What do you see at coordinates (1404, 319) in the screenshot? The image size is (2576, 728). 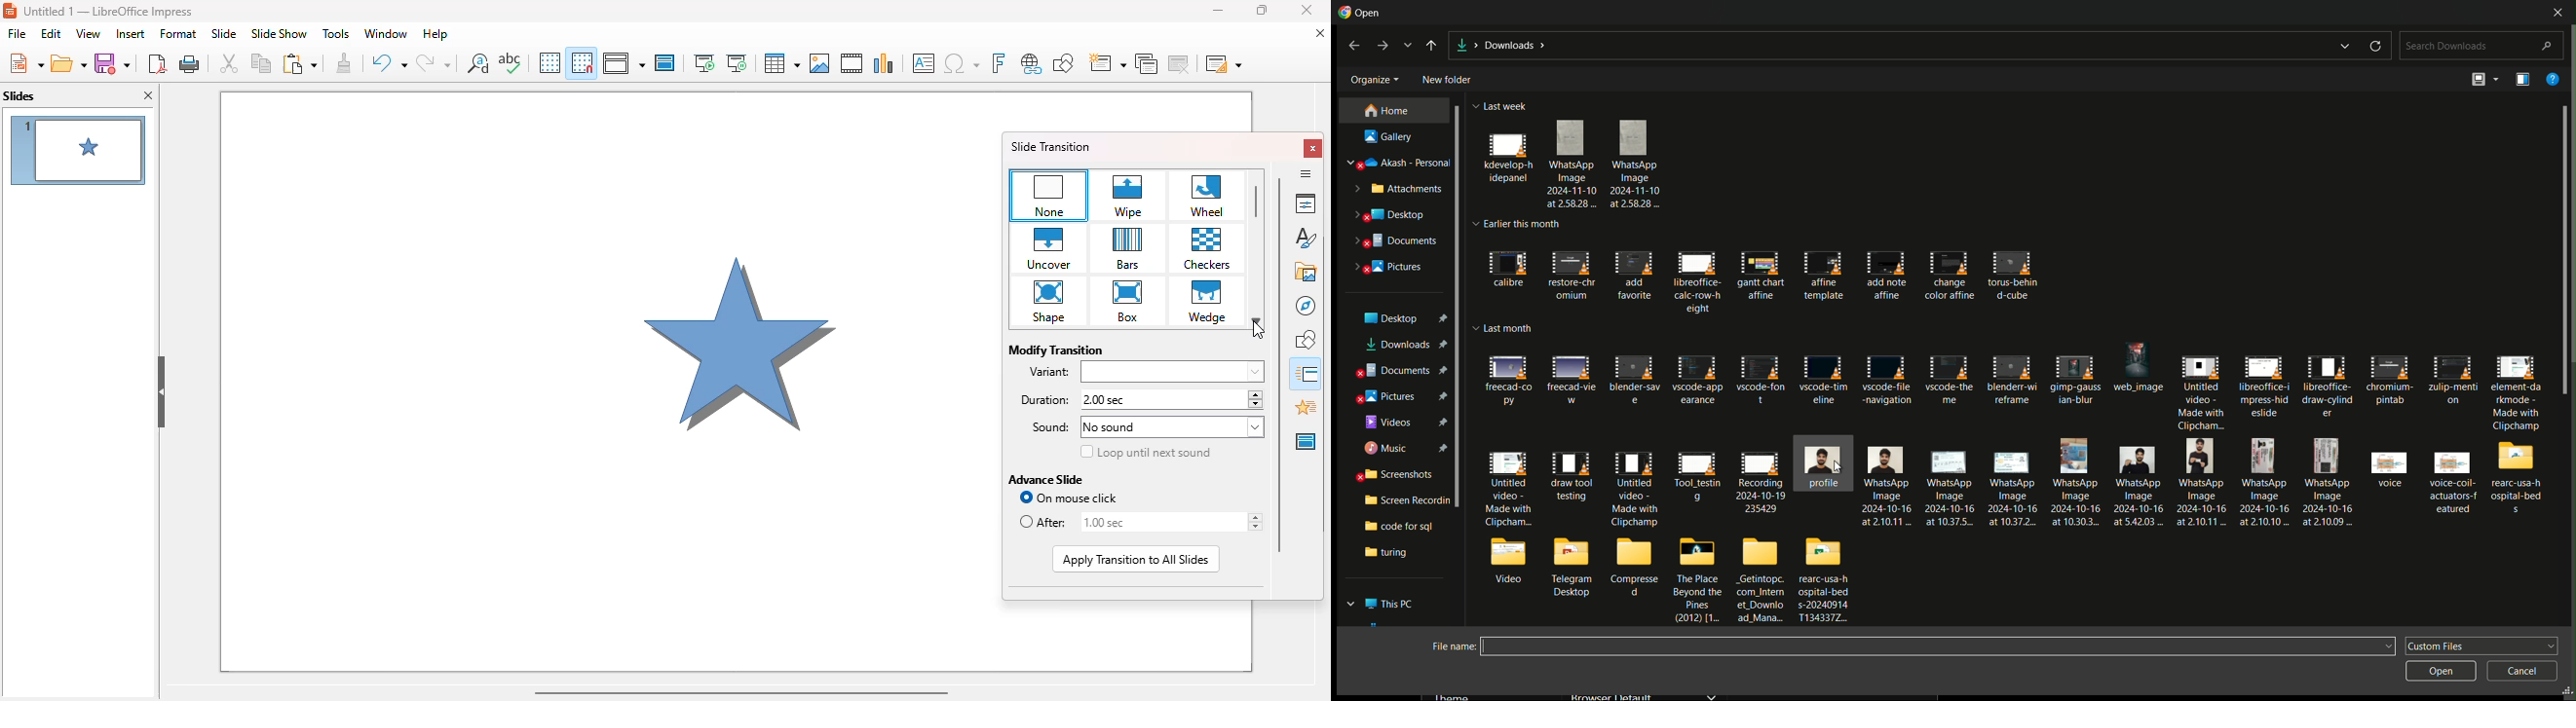 I see `desktop` at bounding box center [1404, 319].